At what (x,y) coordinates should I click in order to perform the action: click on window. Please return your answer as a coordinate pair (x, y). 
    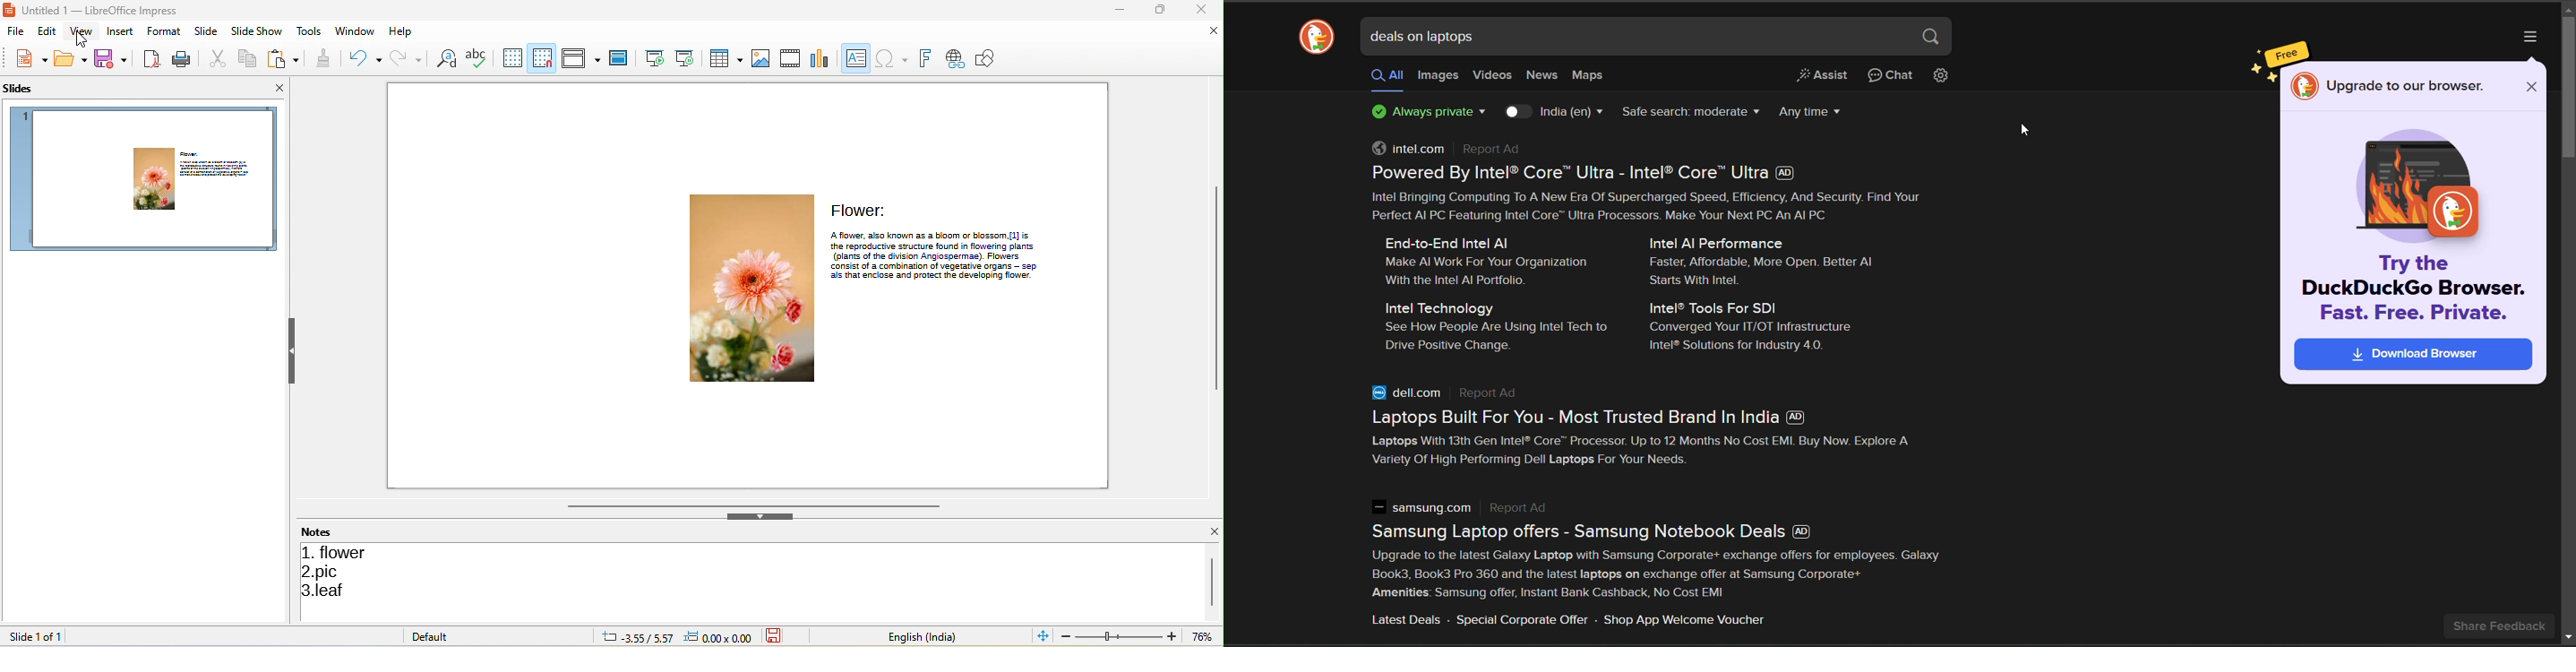
    Looking at the image, I should click on (356, 30).